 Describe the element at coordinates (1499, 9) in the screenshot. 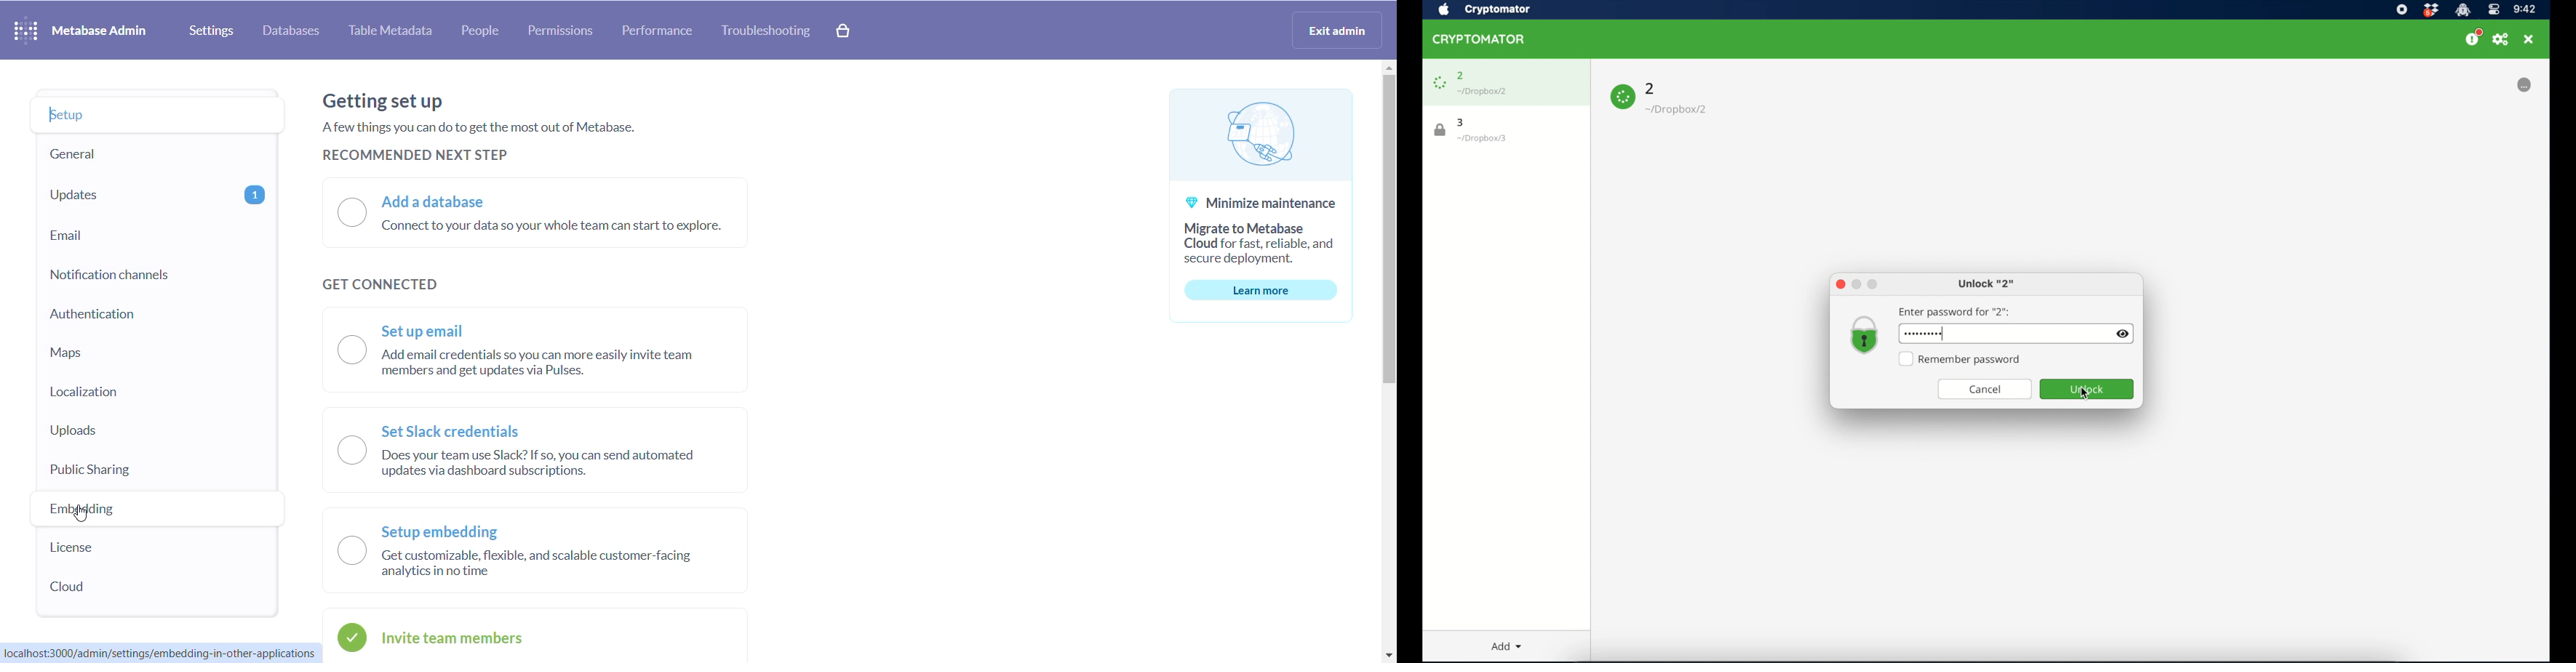

I see `cryptomator` at that location.